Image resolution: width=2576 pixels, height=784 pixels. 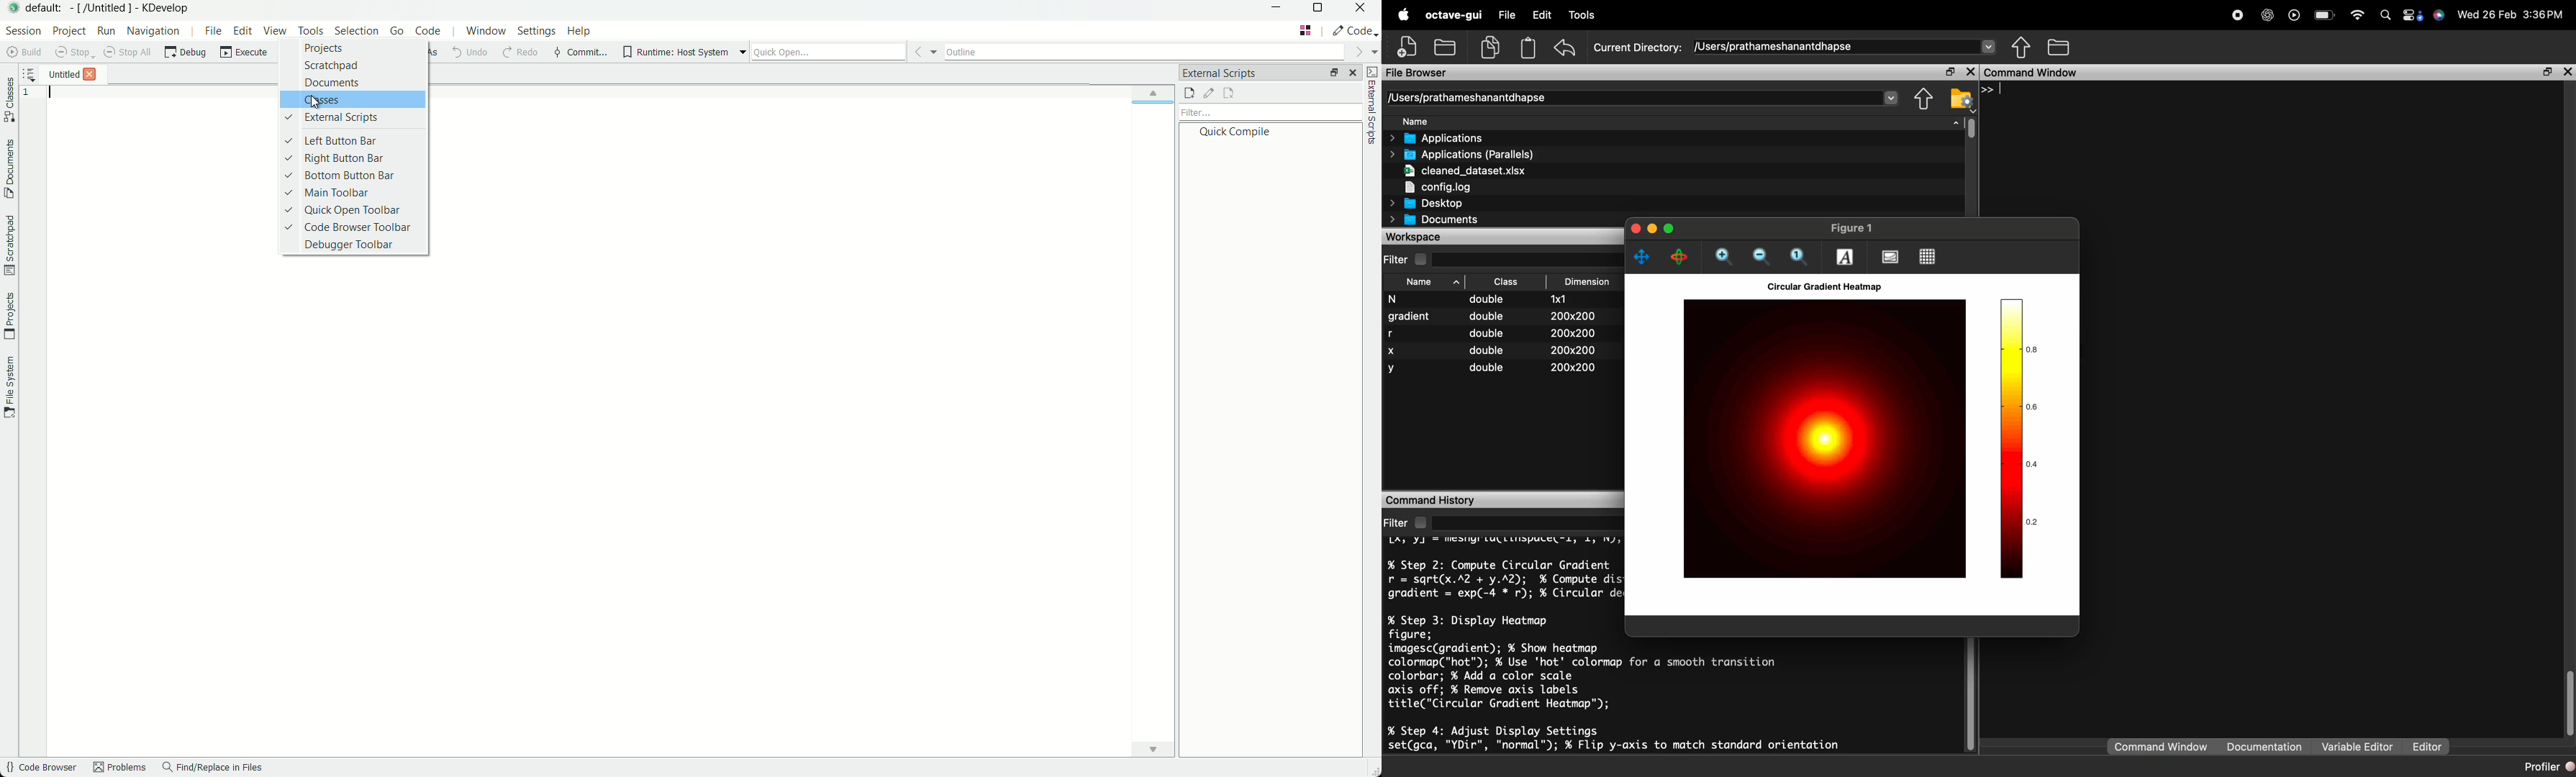 I want to click on vertical scrollbar, so click(x=1968, y=129).